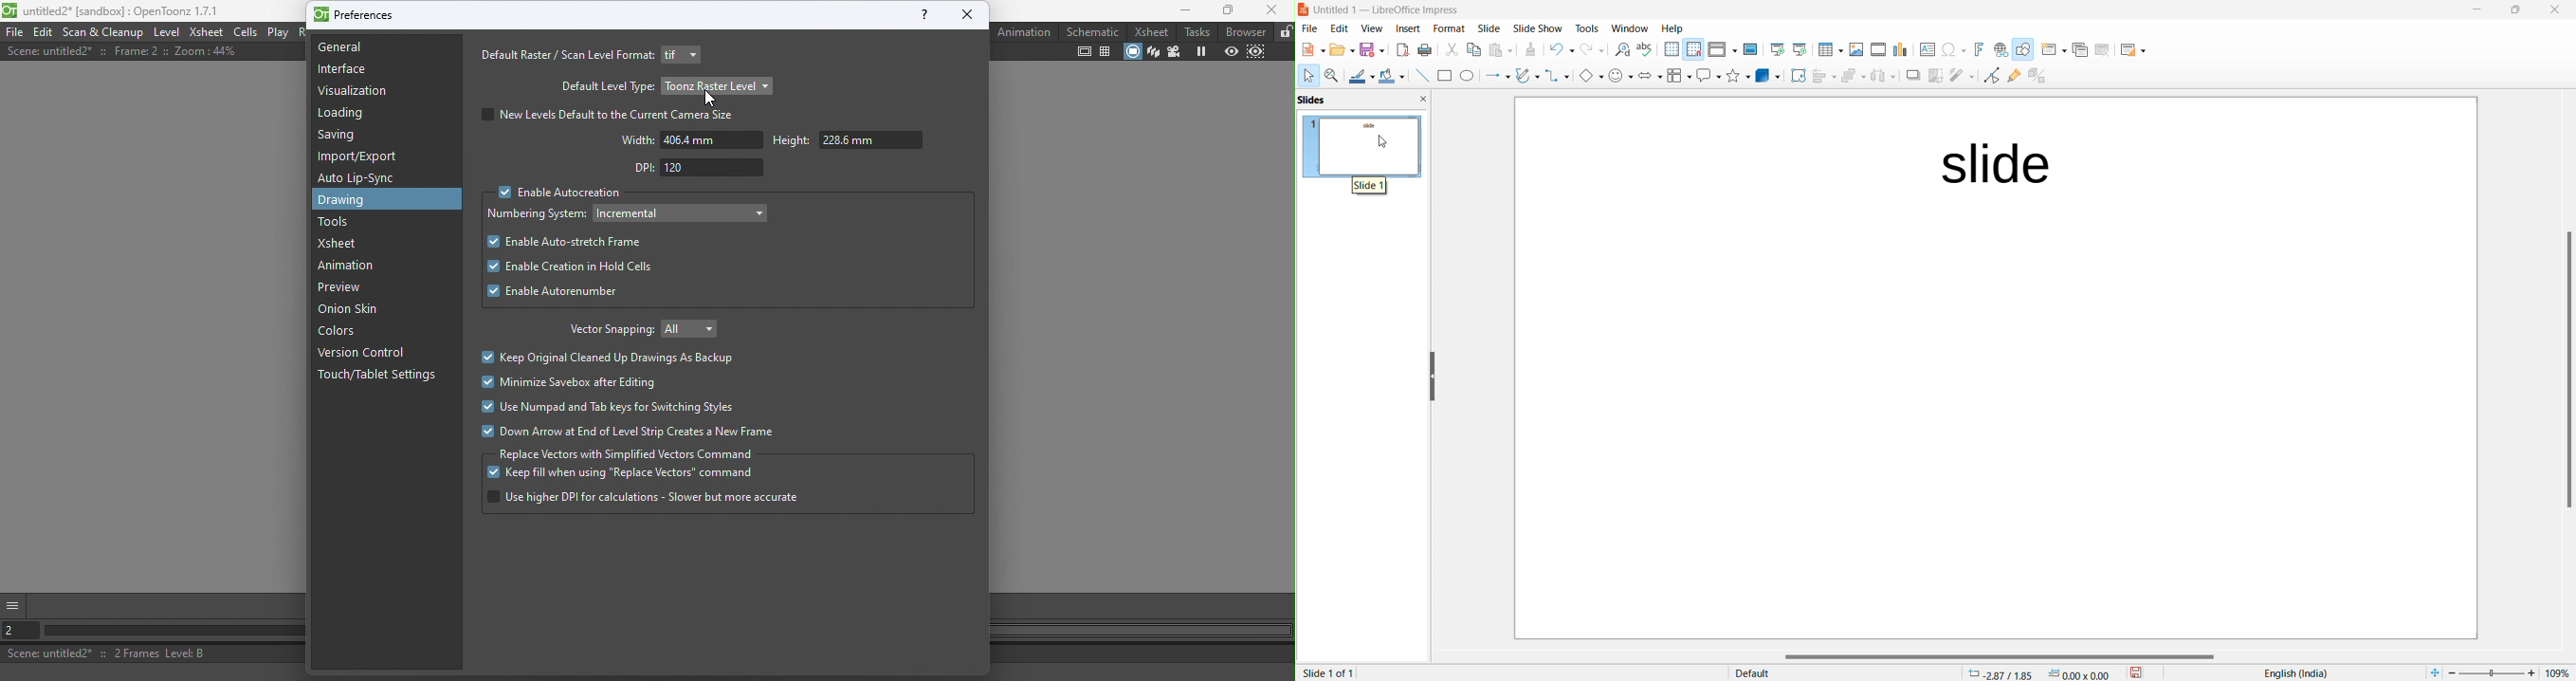  Describe the element at coordinates (1694, 49) in the screenshot. I see `Snap to grid` at that location.